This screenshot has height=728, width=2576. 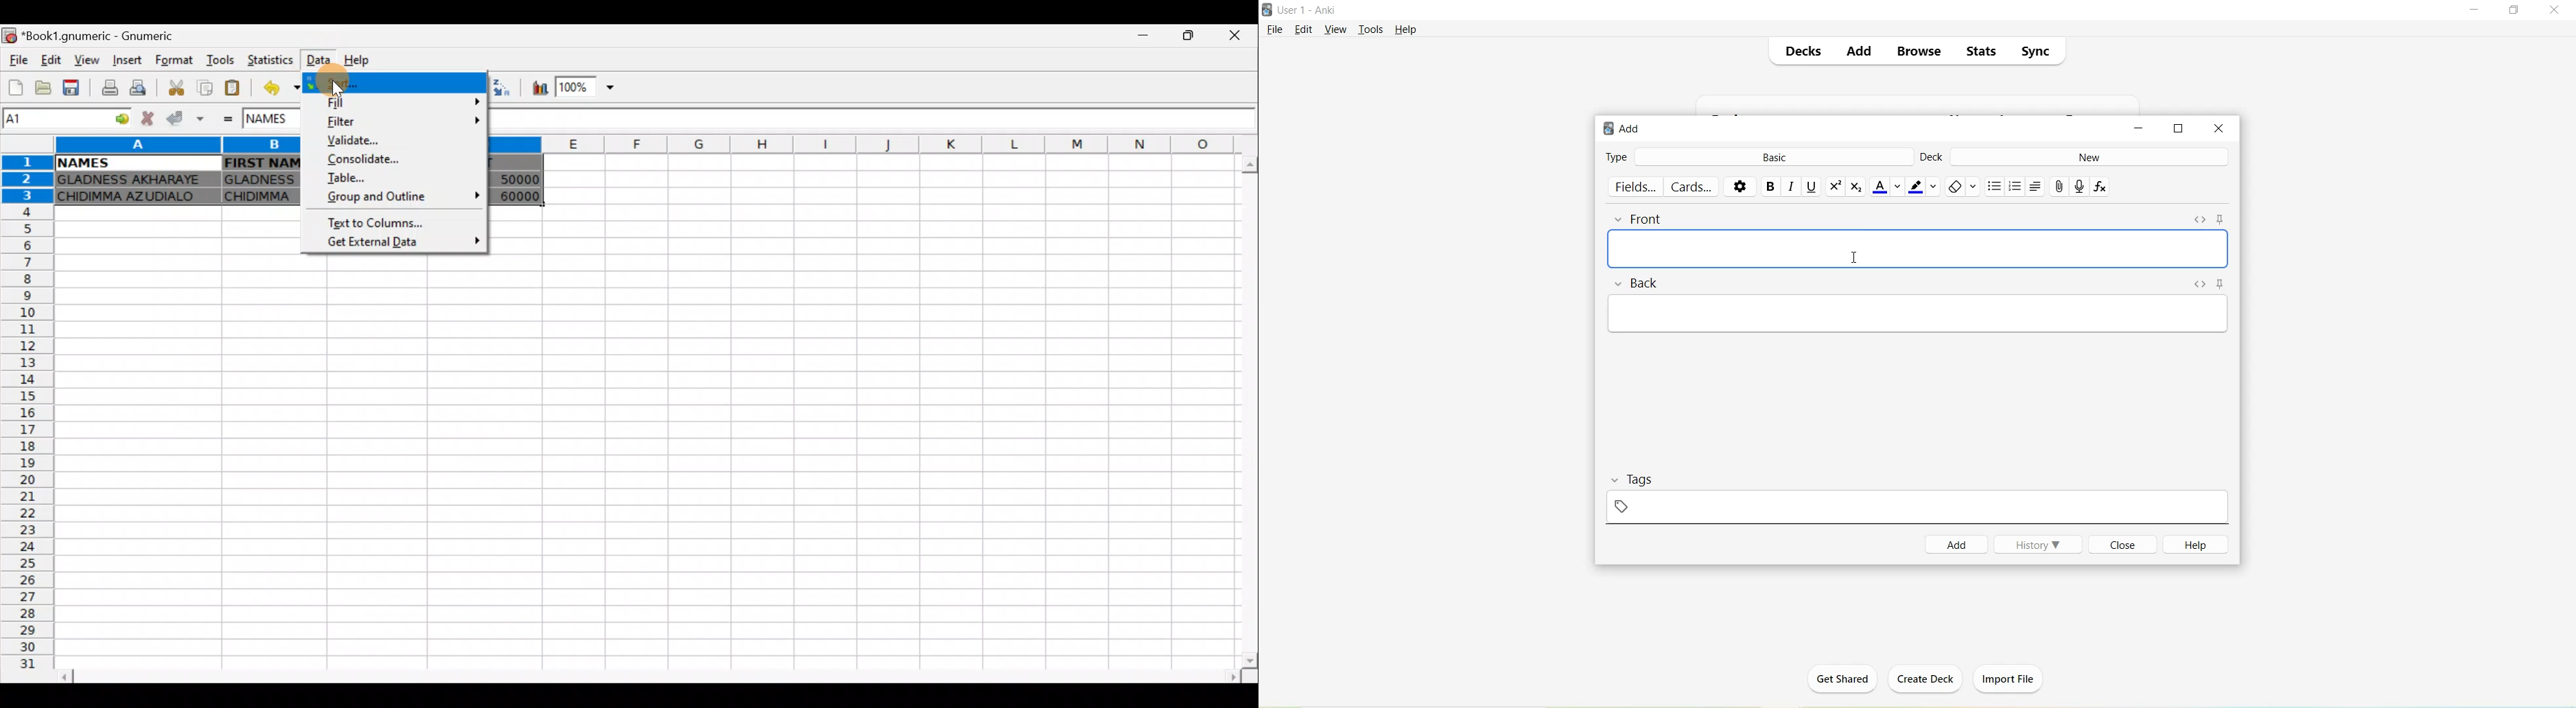 I want to click on Minimize, so click(x=2136, y=130).